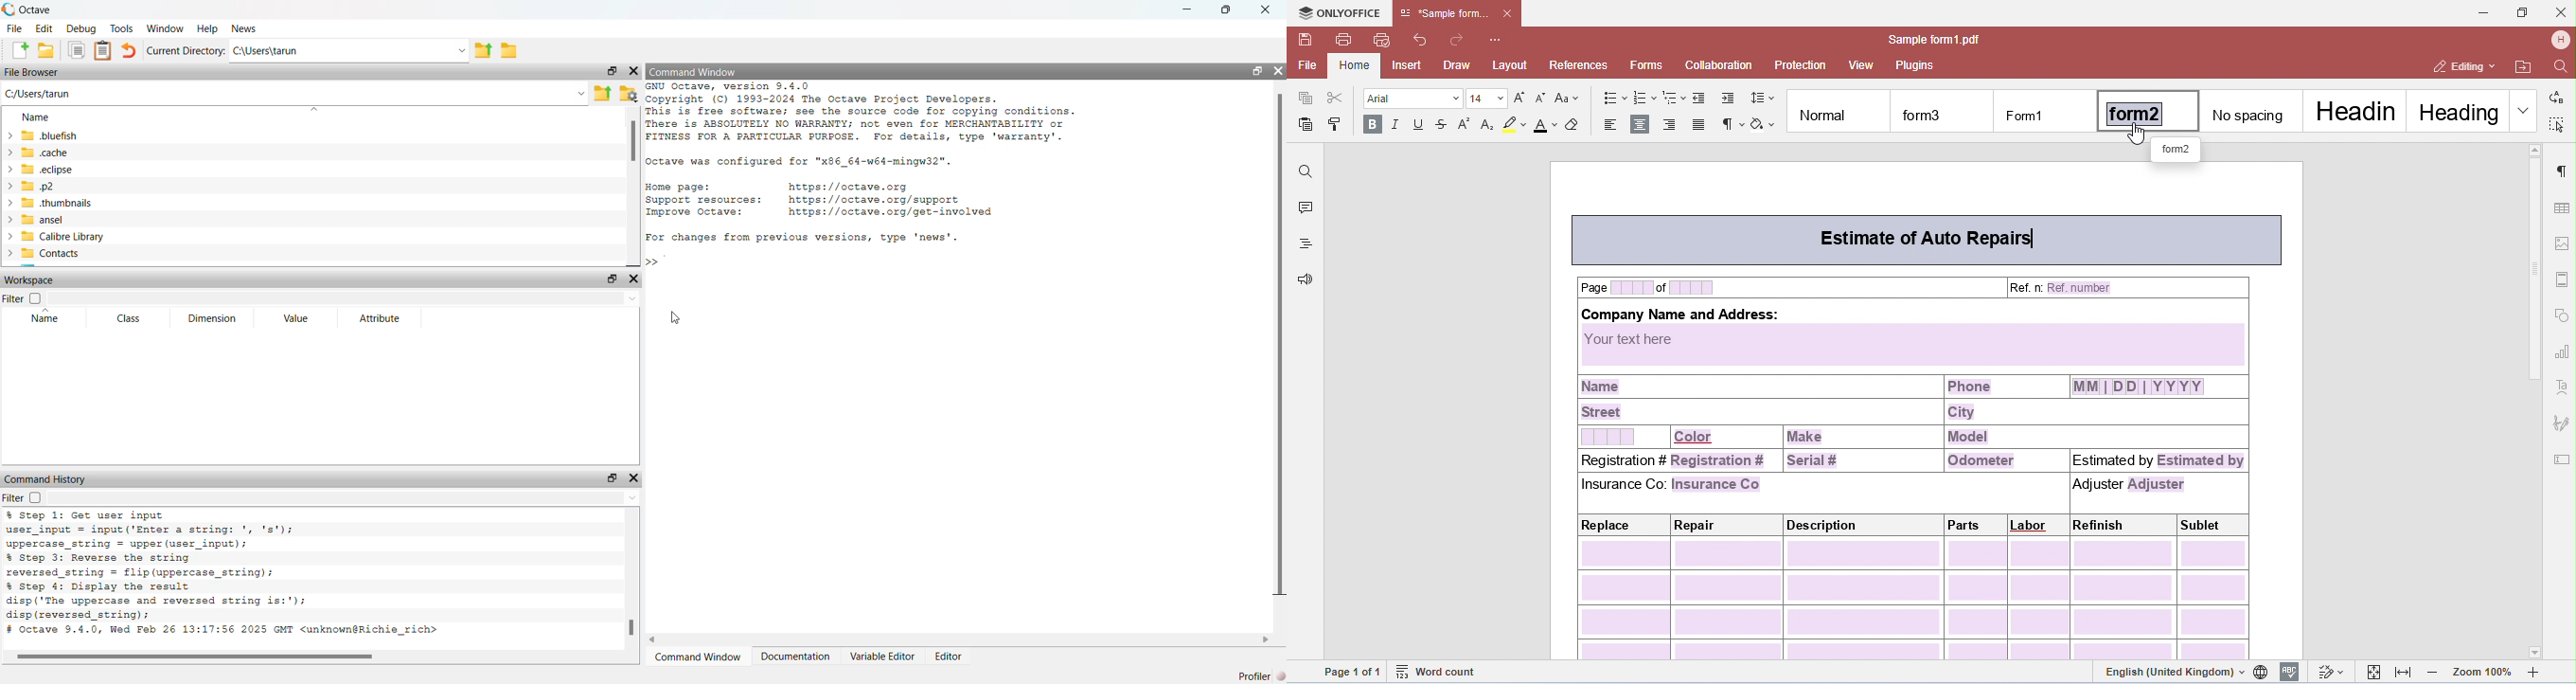  What do you see at coordinates (9, 8) in the screenshot?
I see `logo` at bounding box center [9, 8].